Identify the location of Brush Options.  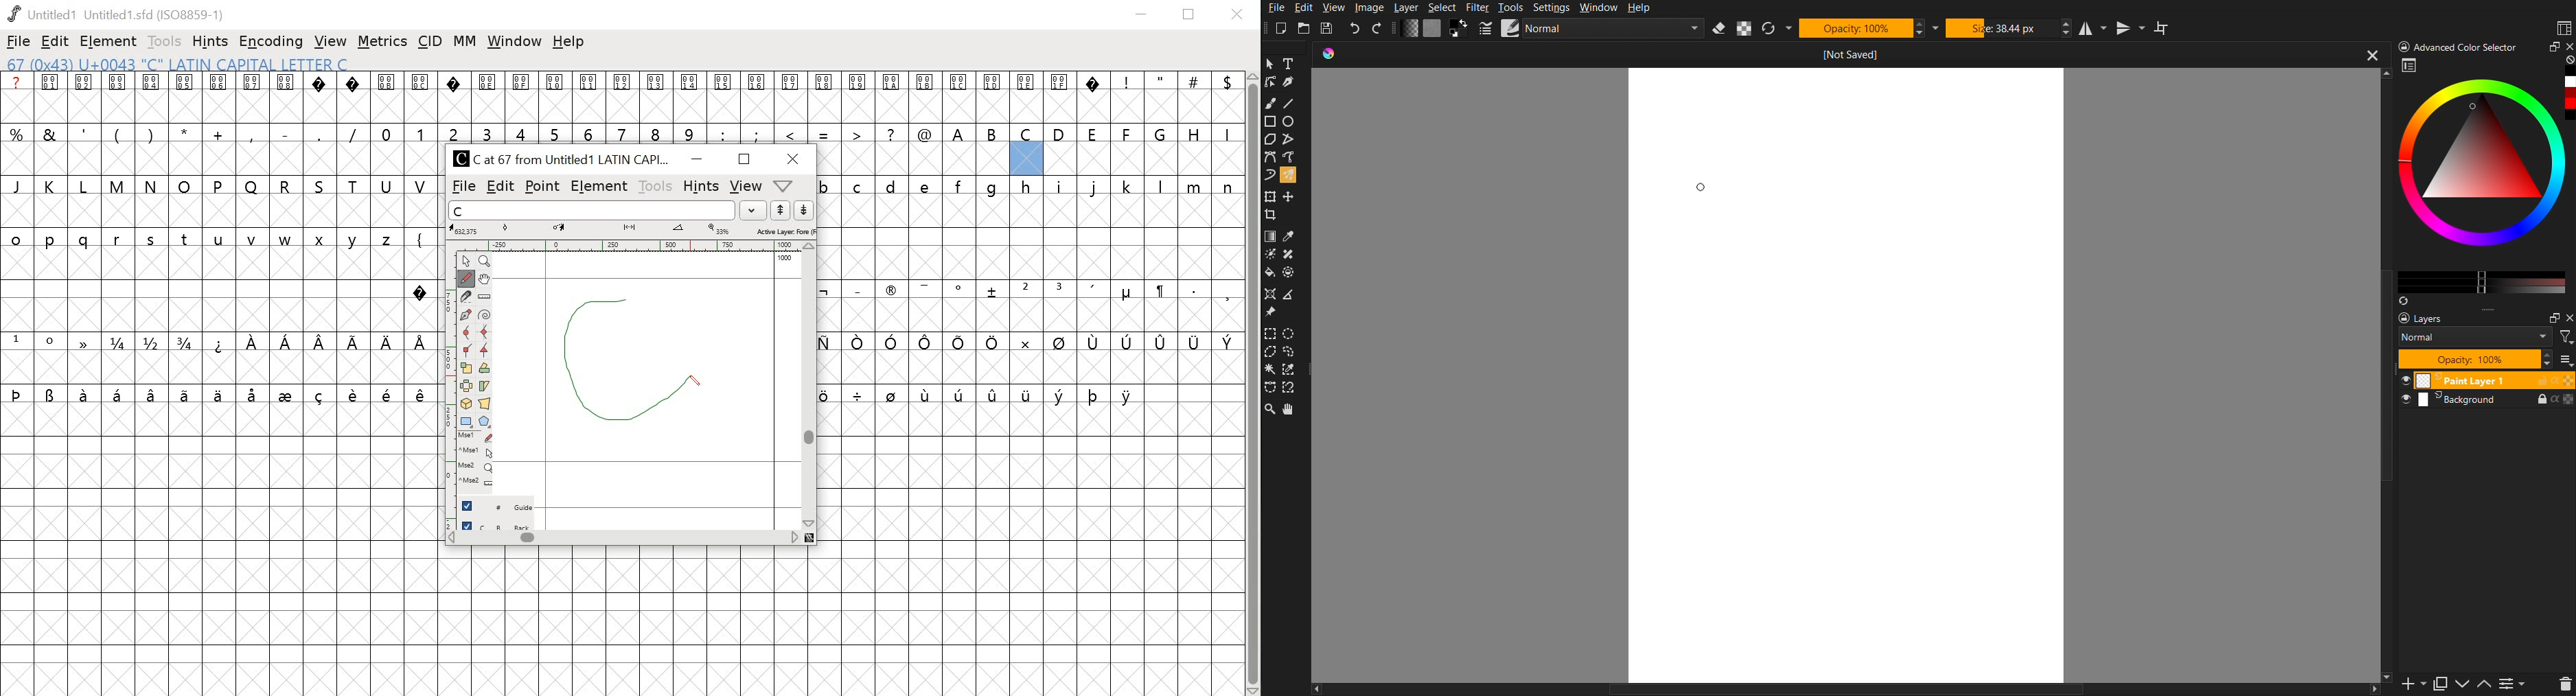
(1613, 30).